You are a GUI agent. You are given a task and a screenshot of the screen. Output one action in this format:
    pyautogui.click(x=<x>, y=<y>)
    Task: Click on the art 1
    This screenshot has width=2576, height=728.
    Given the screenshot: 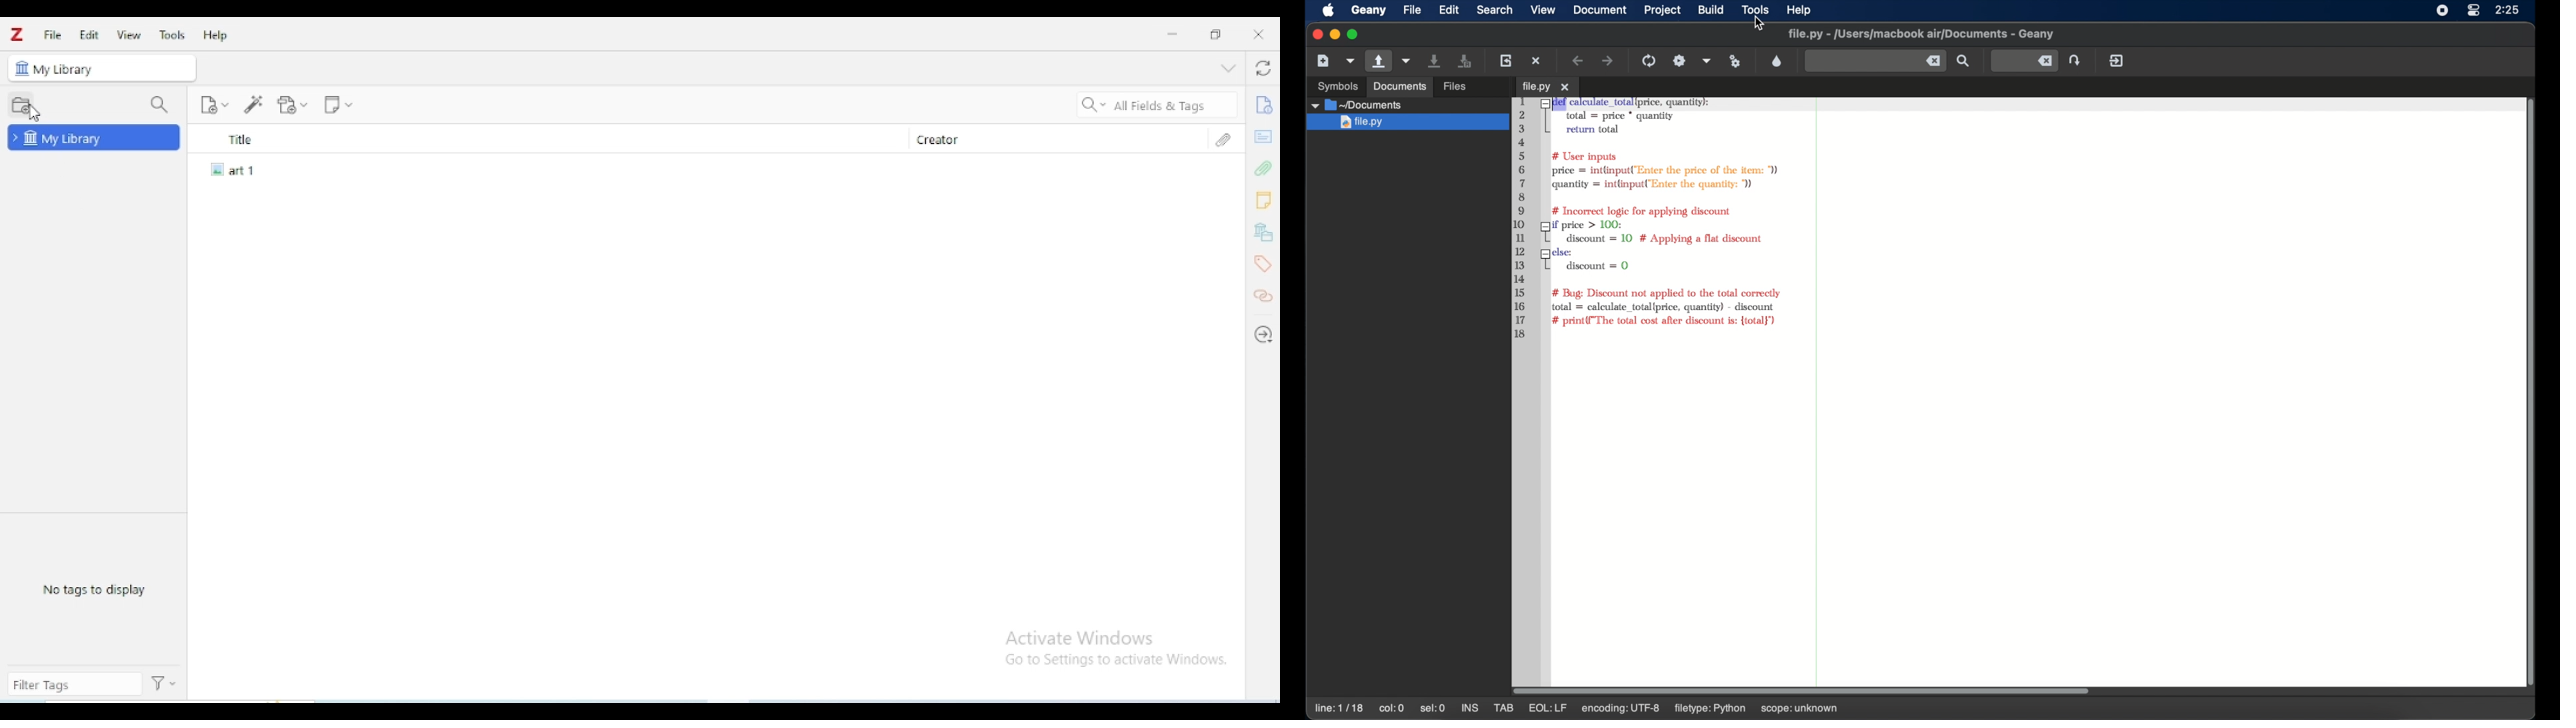 What is the action you would take?
    pyautogui.click(x=238, y=169)
    